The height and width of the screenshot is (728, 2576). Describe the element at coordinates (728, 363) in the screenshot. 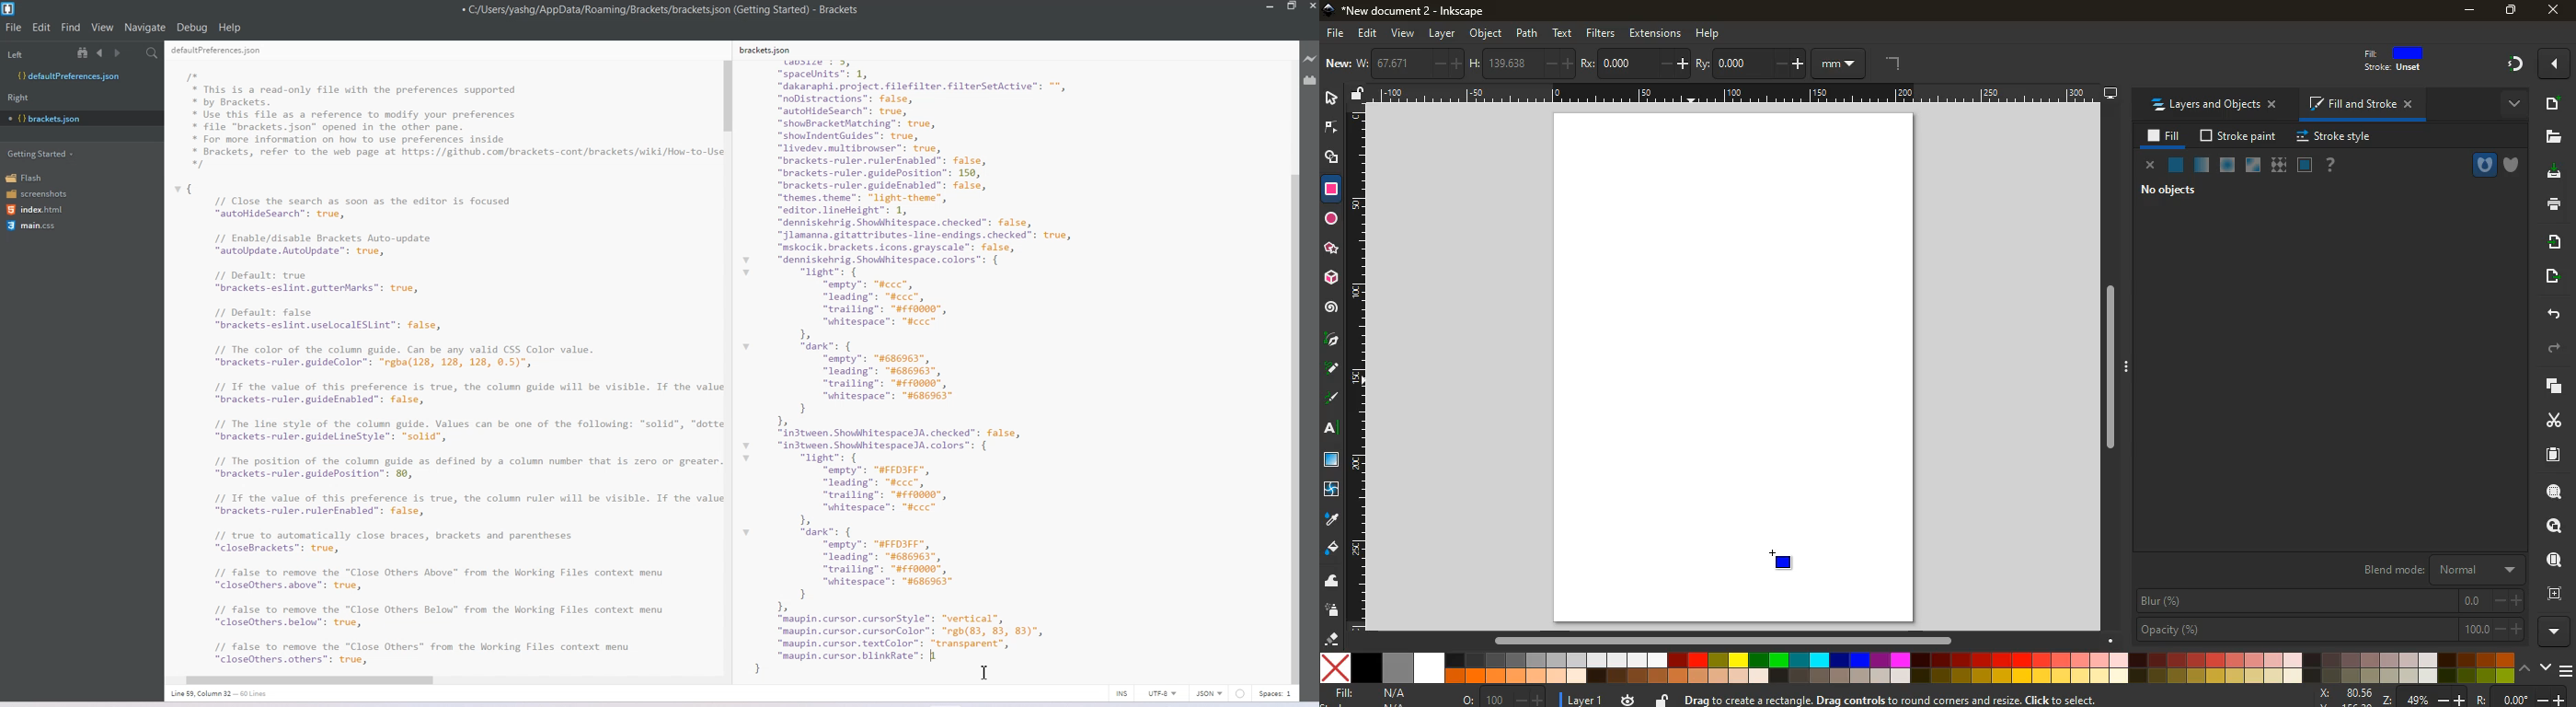

I see `Vertical Scroll Bar` at that location.